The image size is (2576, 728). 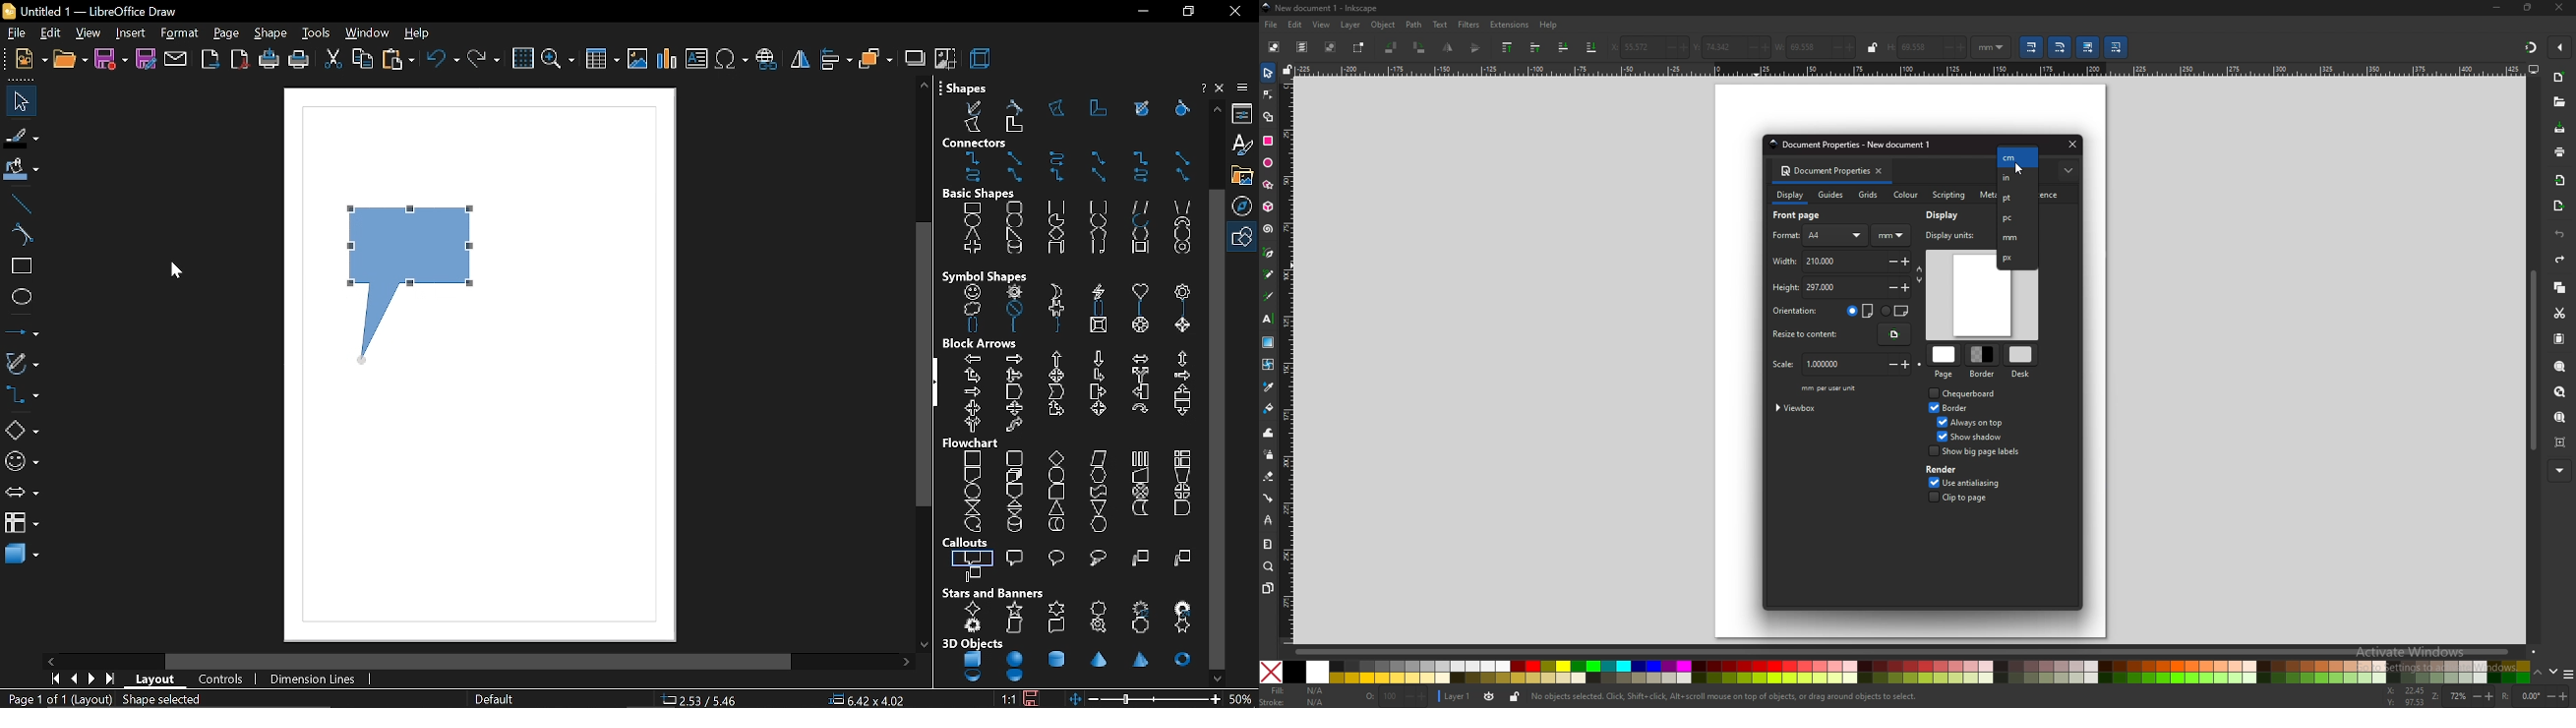 I want to click on right brace, so click(x=1056, y=327).